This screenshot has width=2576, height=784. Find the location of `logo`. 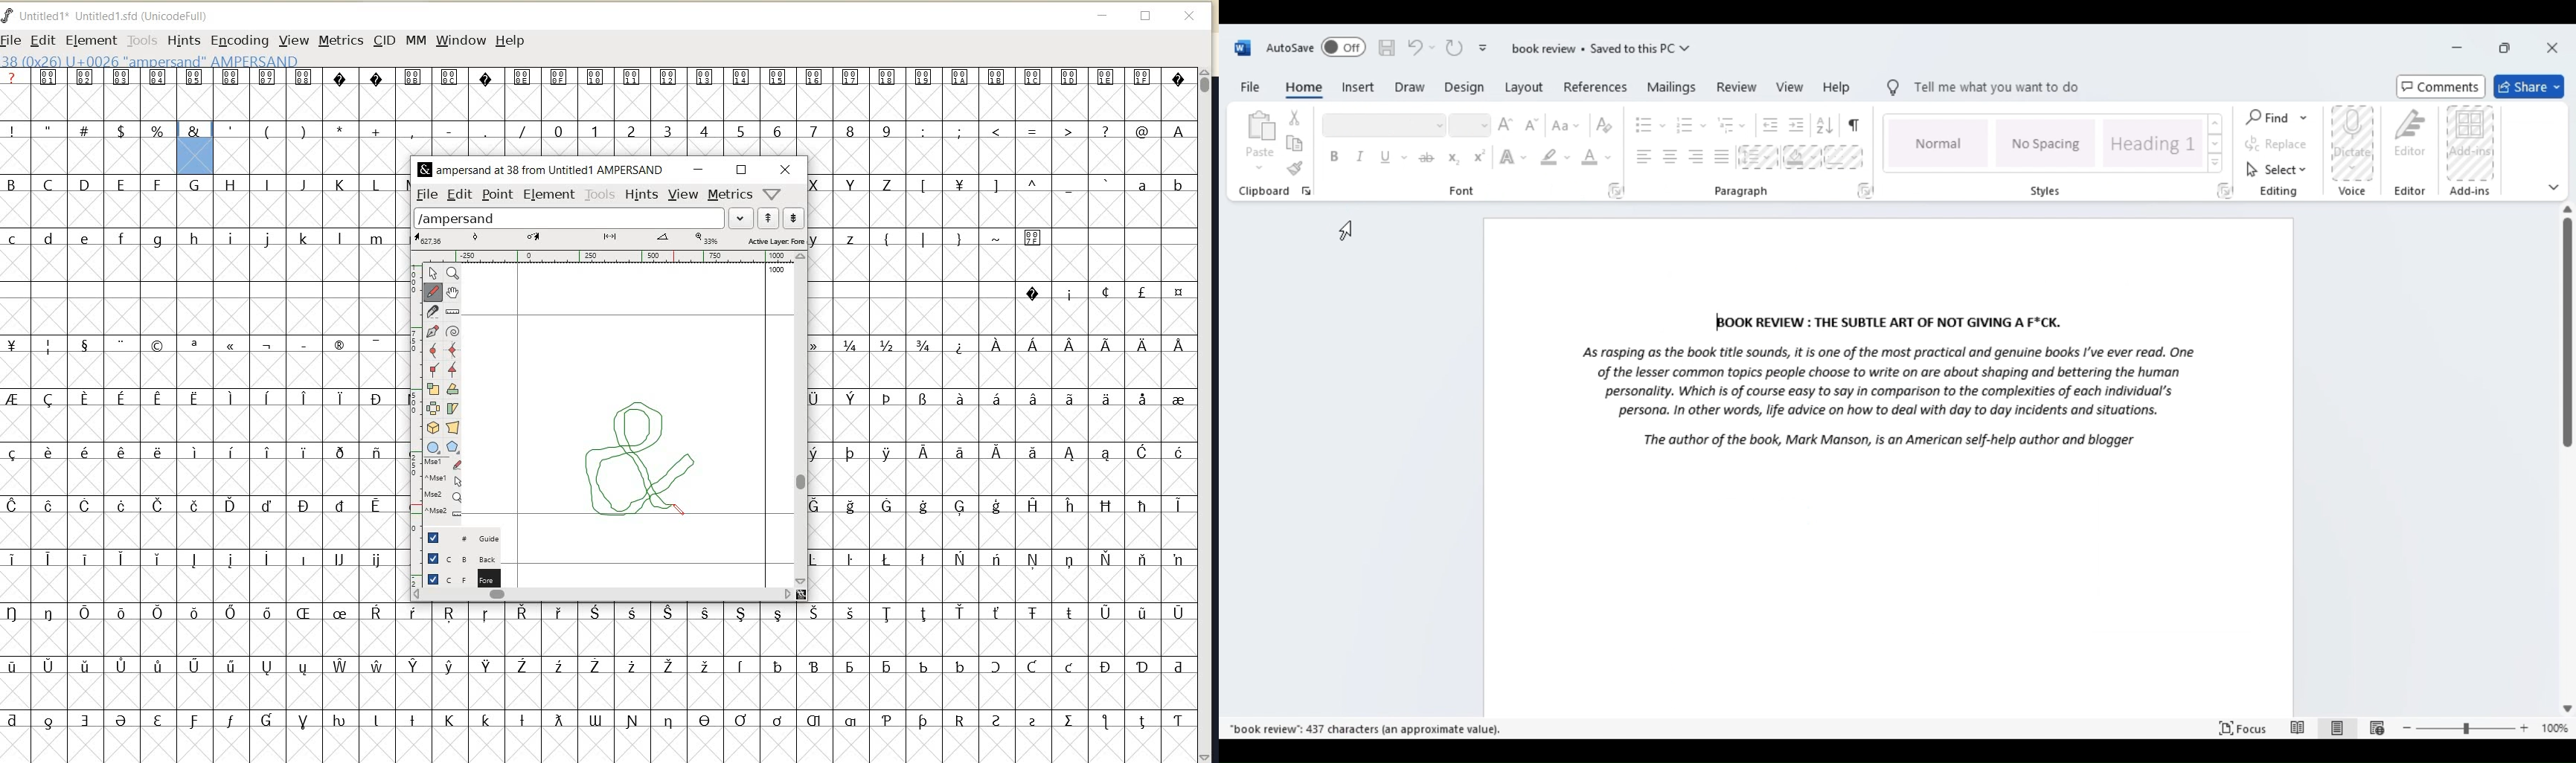

logo is located at coordinates (1238, 49).